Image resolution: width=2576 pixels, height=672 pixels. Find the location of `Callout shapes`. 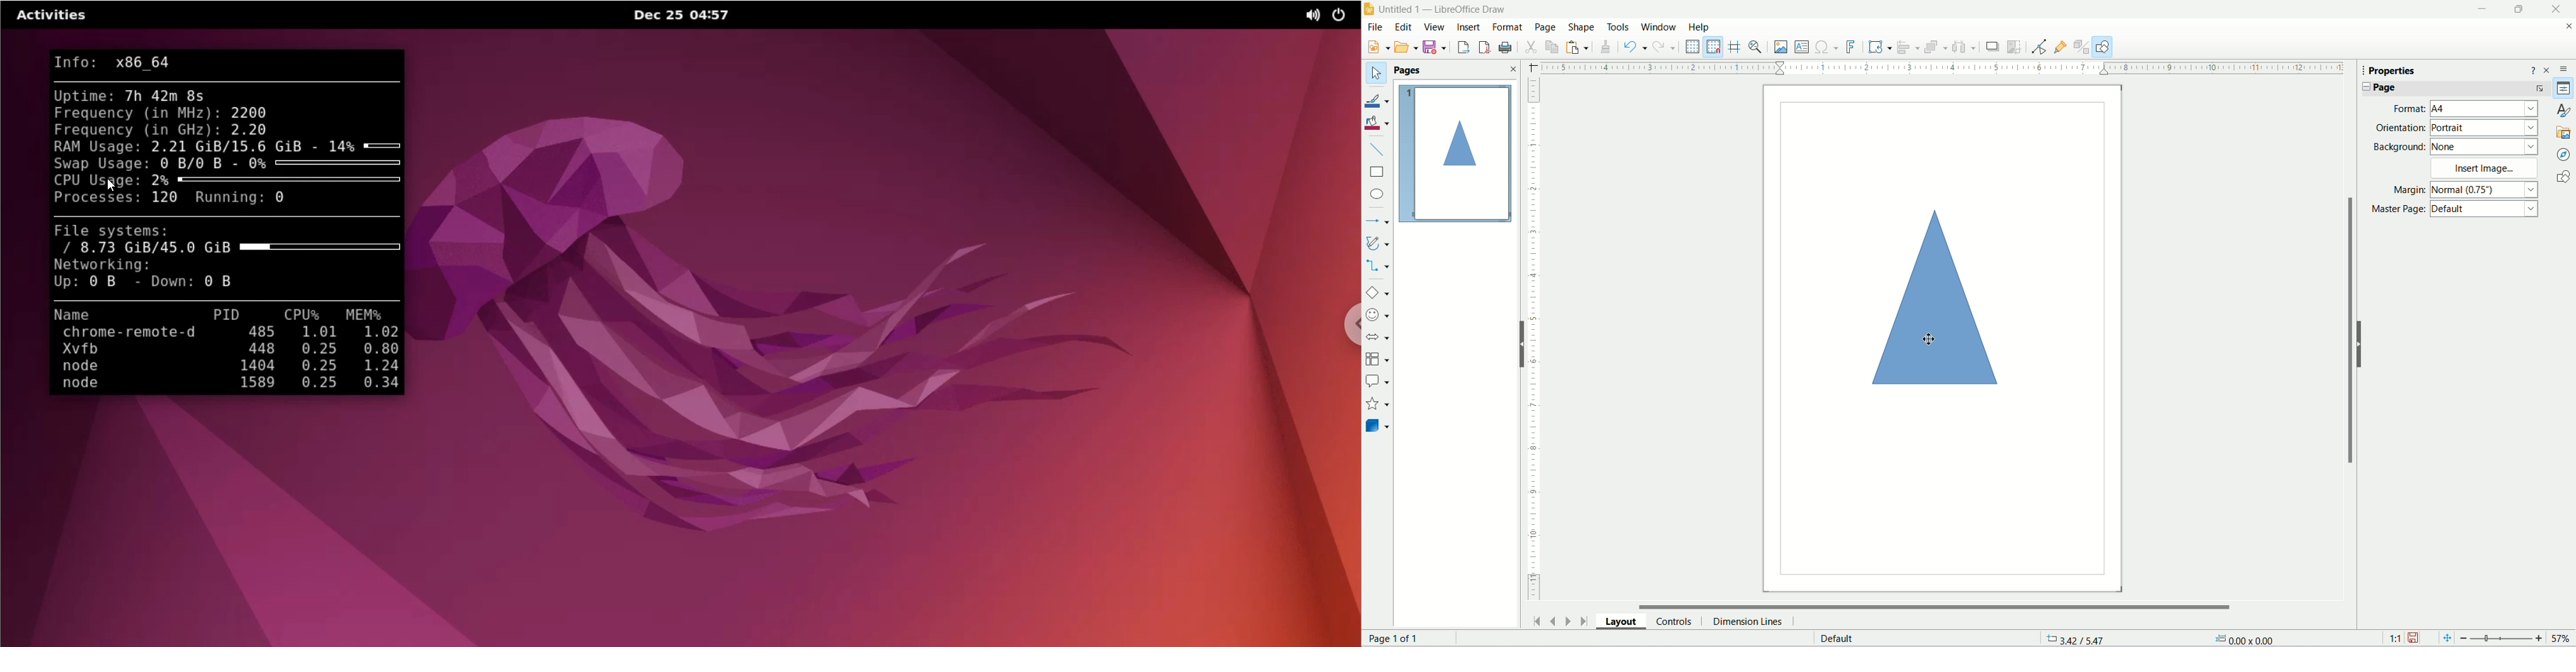

Callout shapes is located at coordinates (1379, 381).